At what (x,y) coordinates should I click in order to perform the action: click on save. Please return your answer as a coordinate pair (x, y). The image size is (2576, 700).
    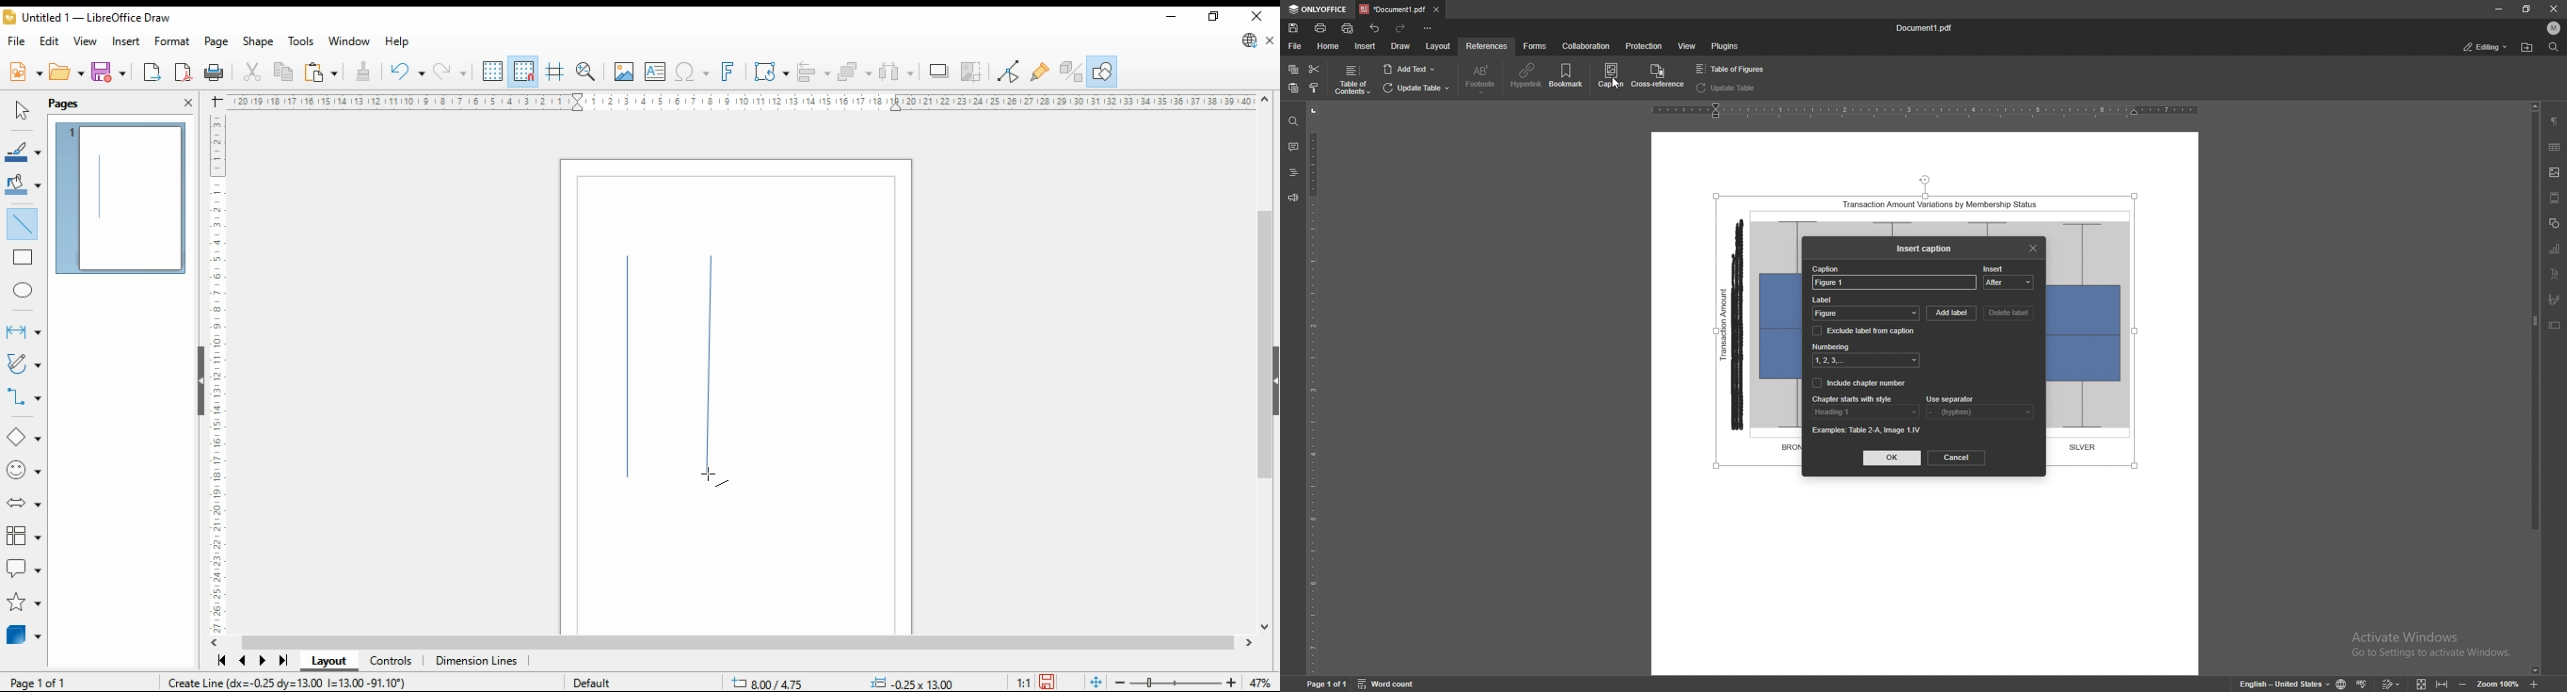
    Looking at the image, I should click on (109, 71).